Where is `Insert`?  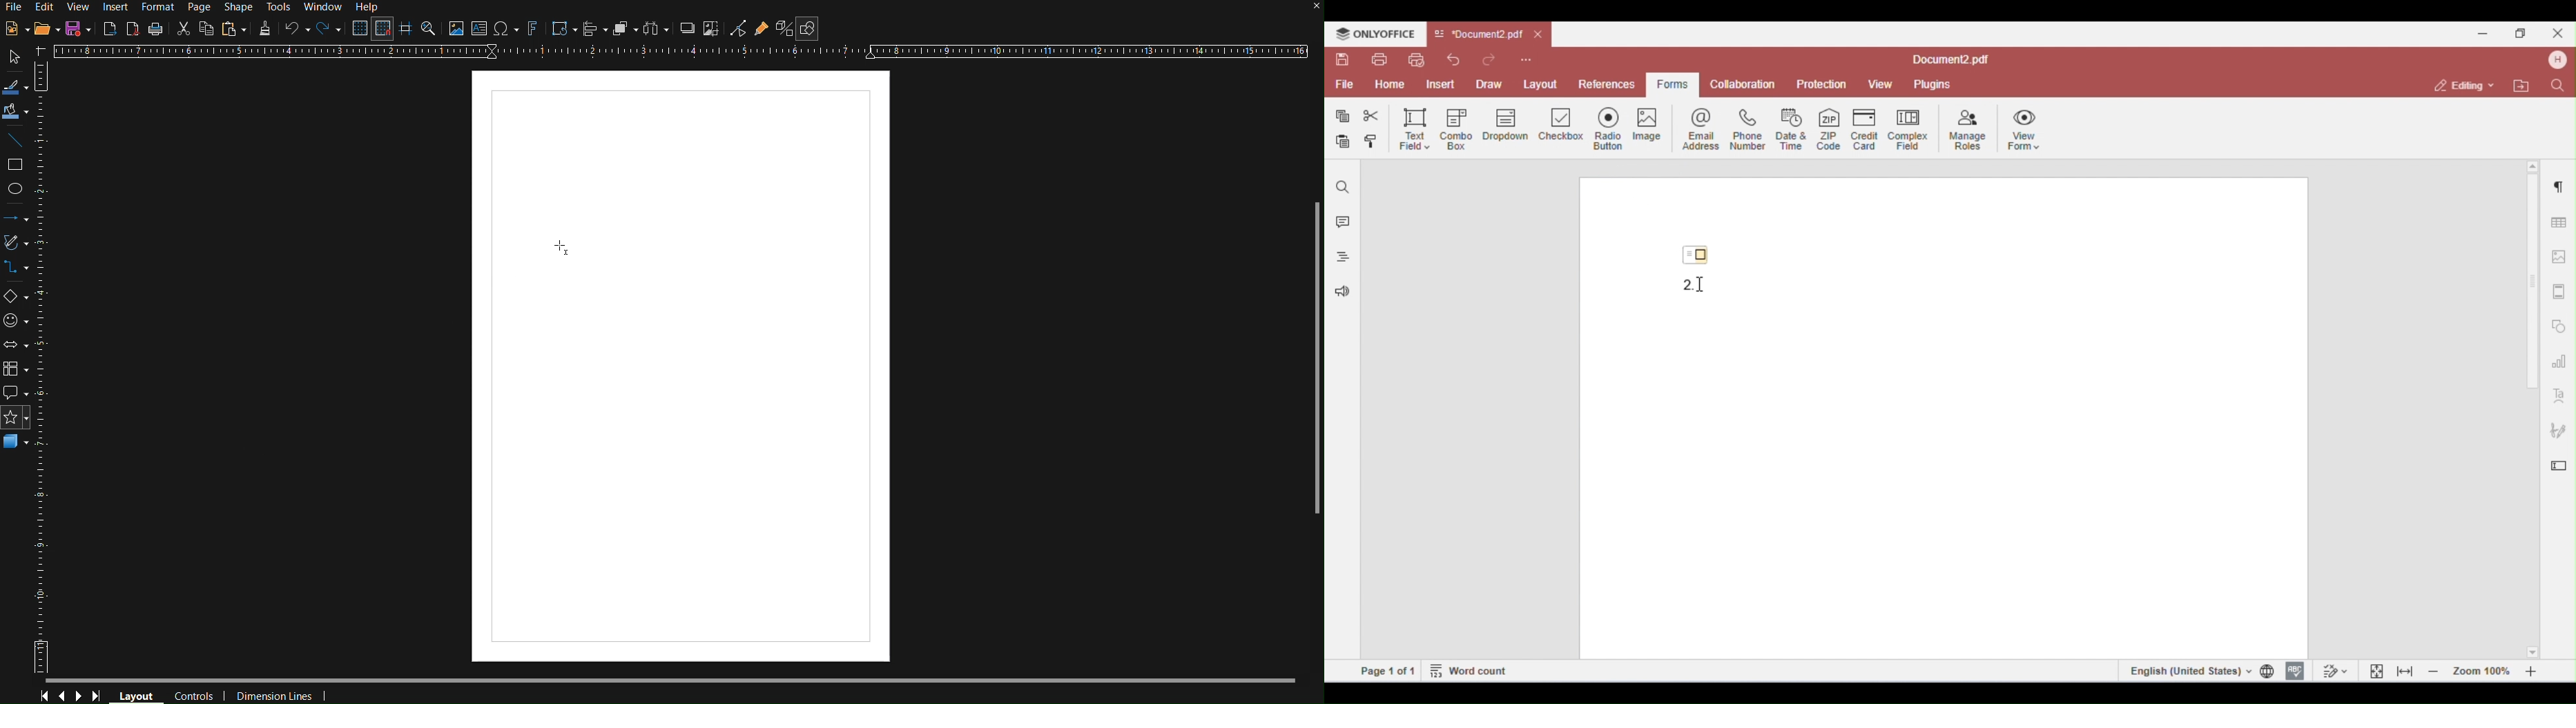
Insert is located at coordinates (115, 8).